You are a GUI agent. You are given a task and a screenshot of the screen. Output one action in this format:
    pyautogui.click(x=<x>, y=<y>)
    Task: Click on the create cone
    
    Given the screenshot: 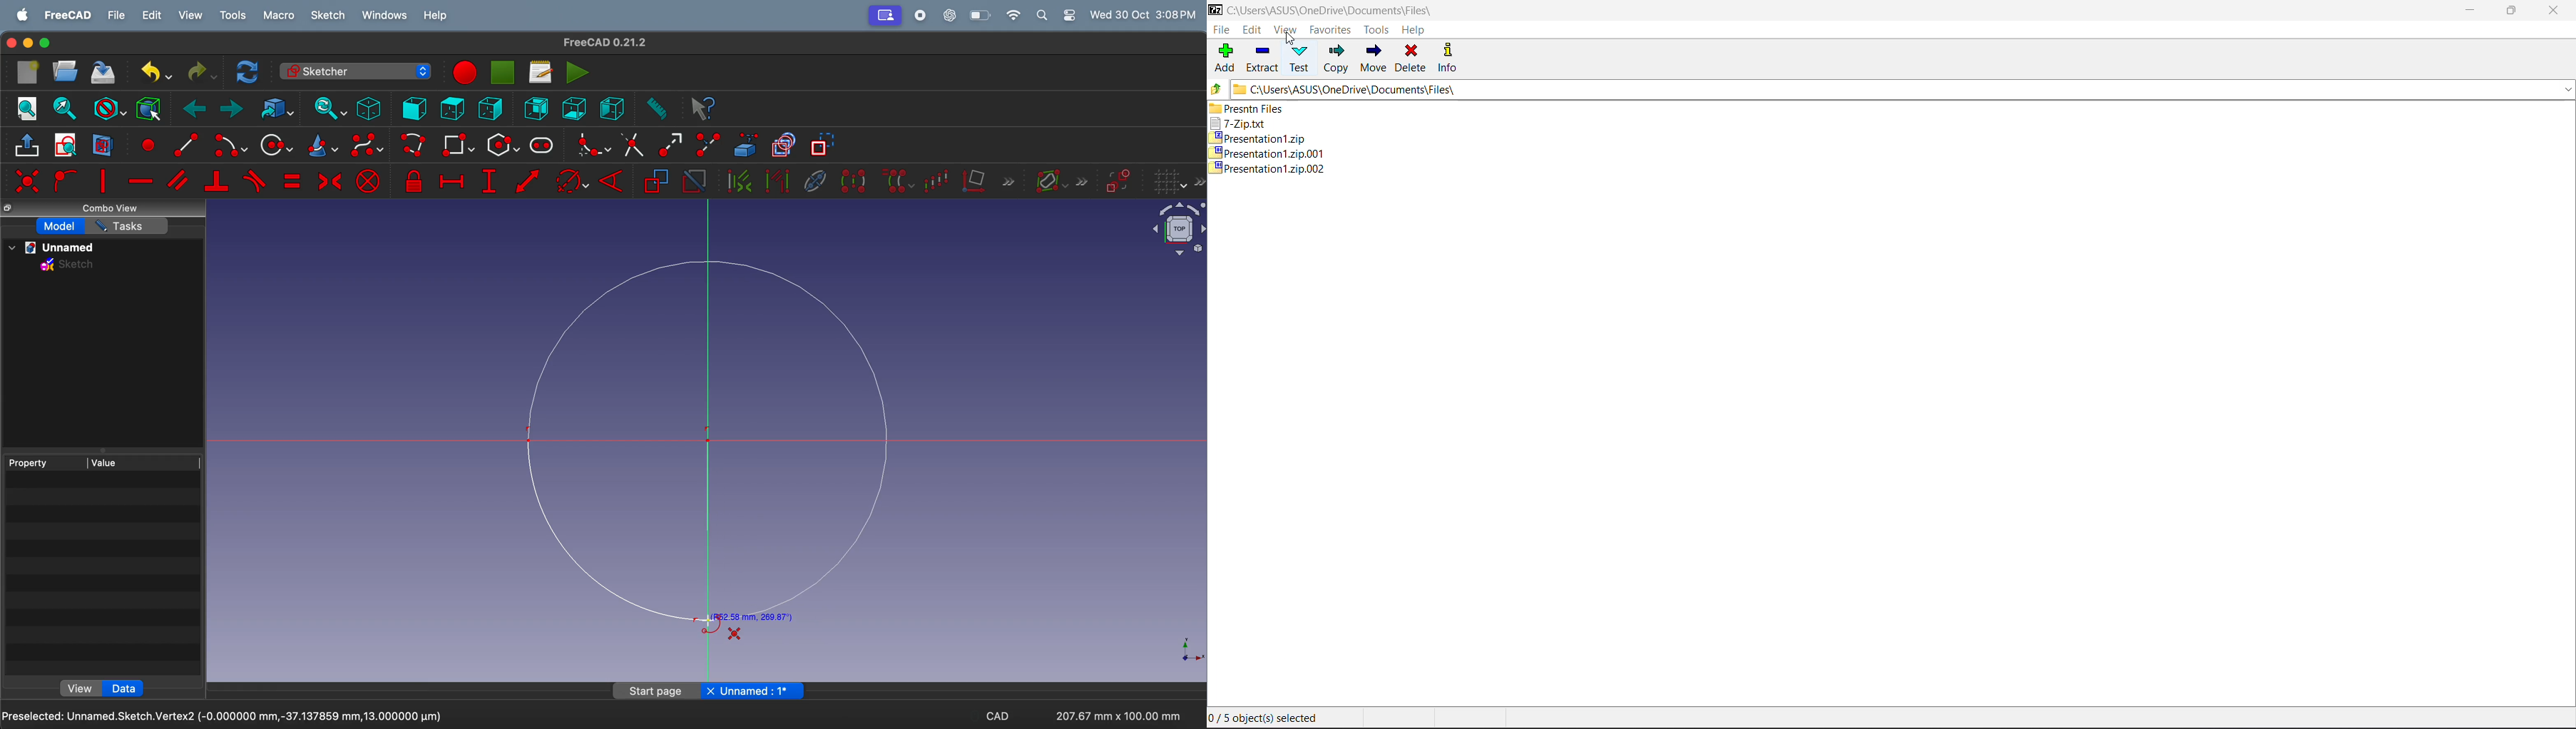 What is the action you would take?
    pyautogui.click(x=321, y=146)
    